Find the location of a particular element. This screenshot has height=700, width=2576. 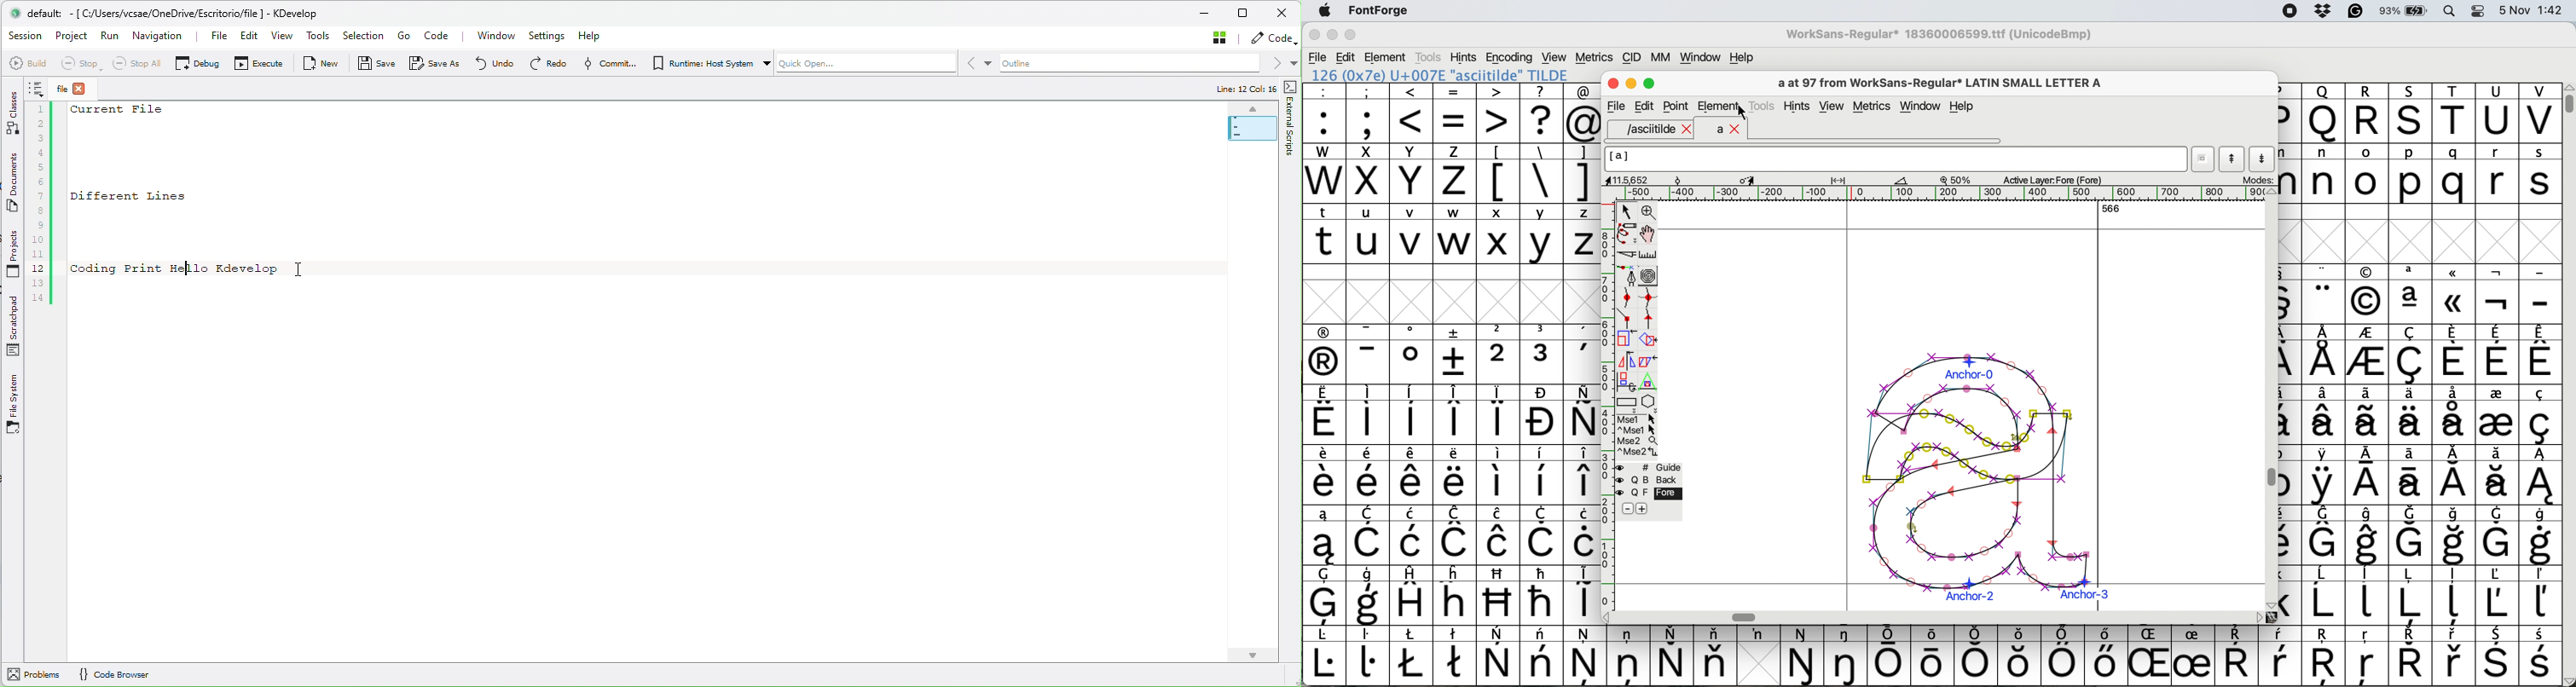

cut splines in two is located at coordinates (1628, 255).